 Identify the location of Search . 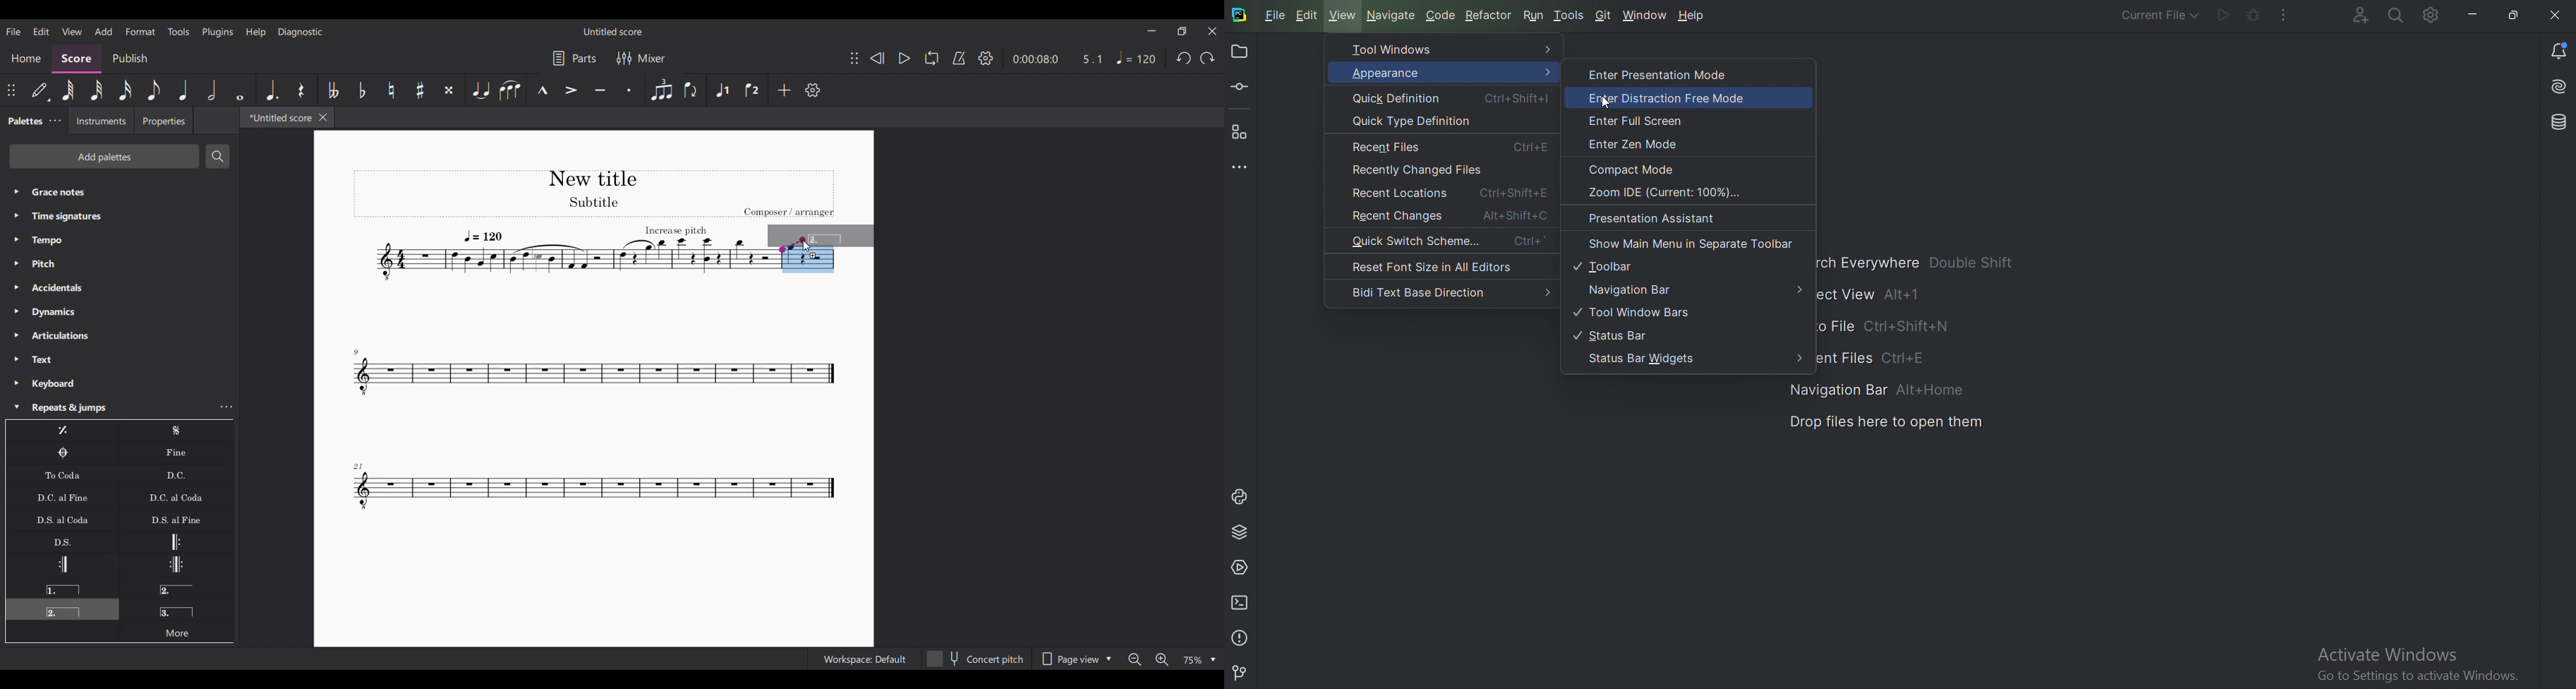
(217, 156).